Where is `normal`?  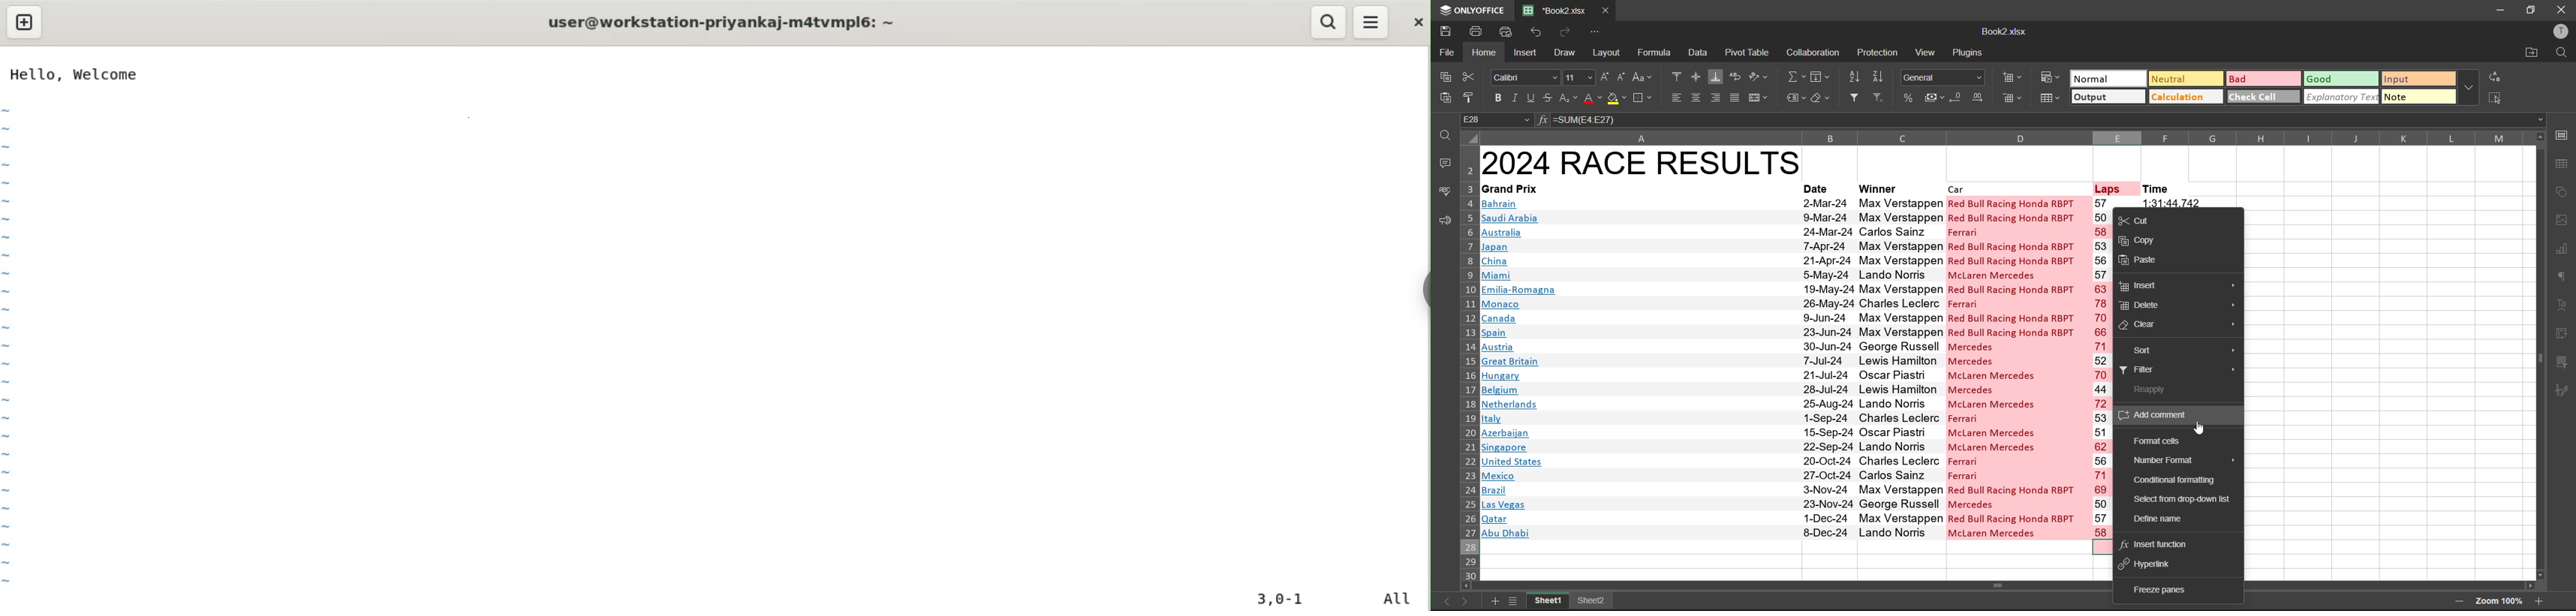 normal is located at coordinates (2108, 79).